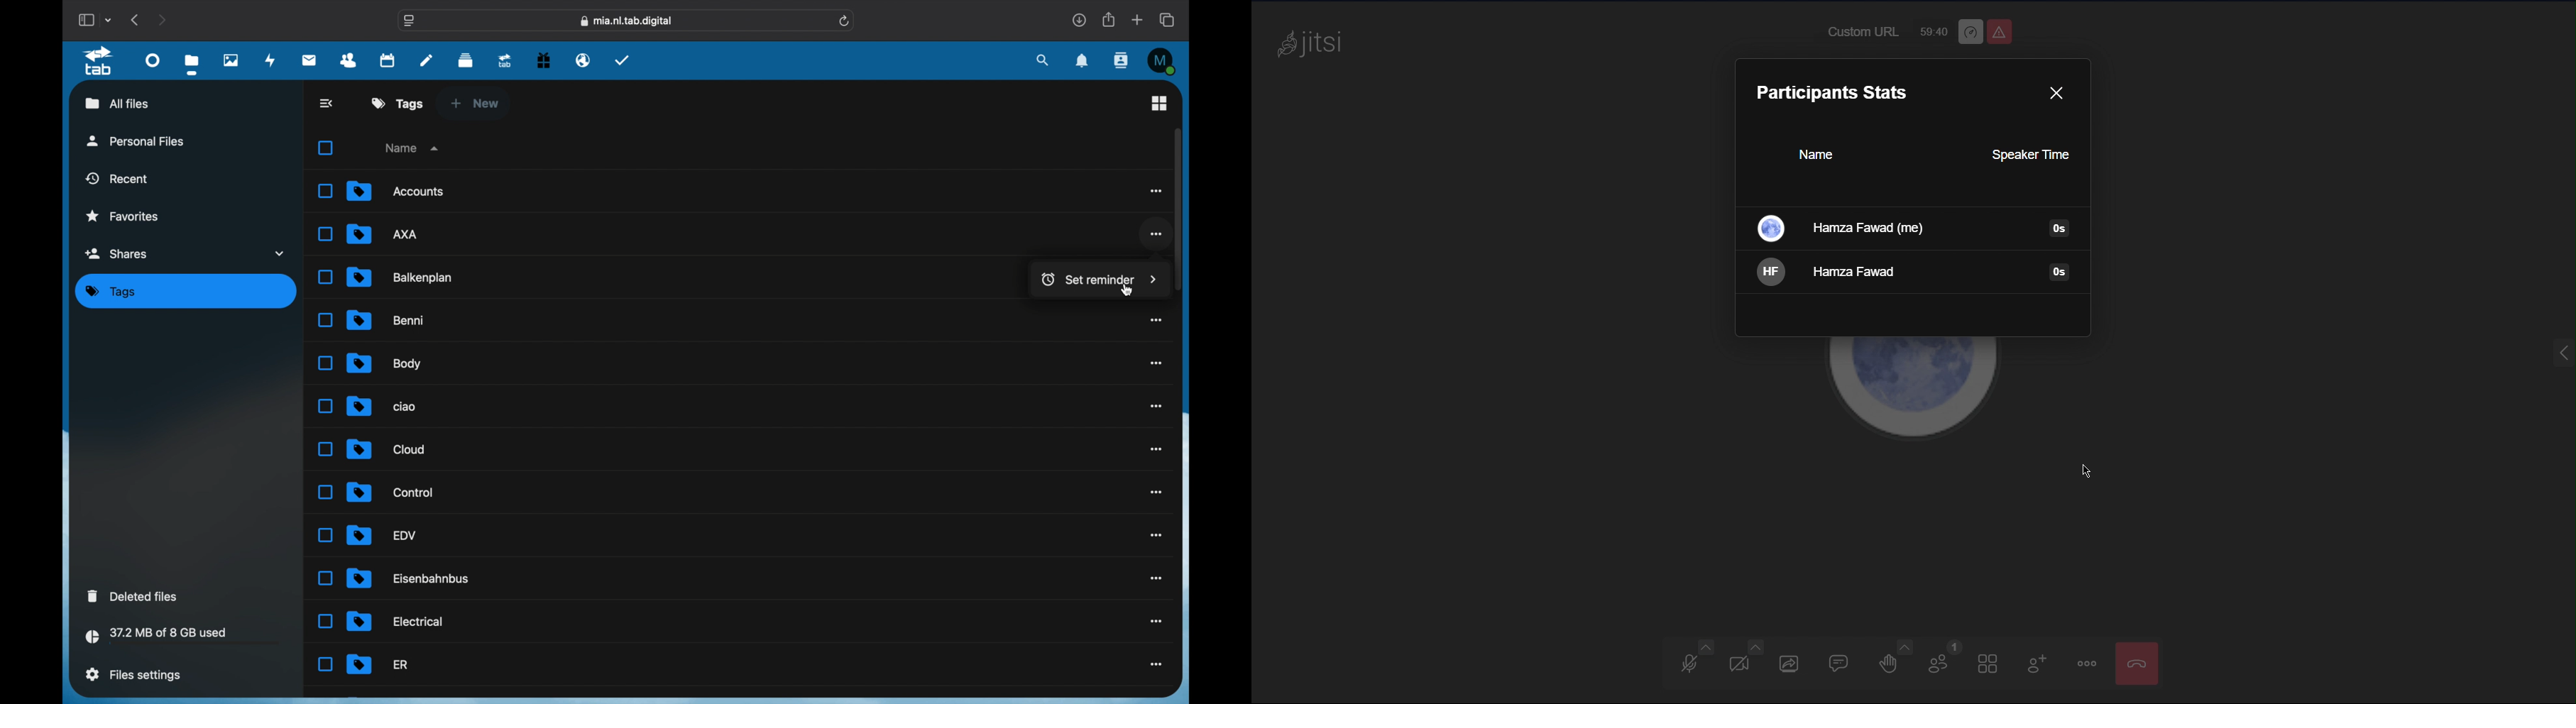 Image resolution: width=2576 pixels, height=728 pixels. I want to click on moreoptions, so click(1157, 363).